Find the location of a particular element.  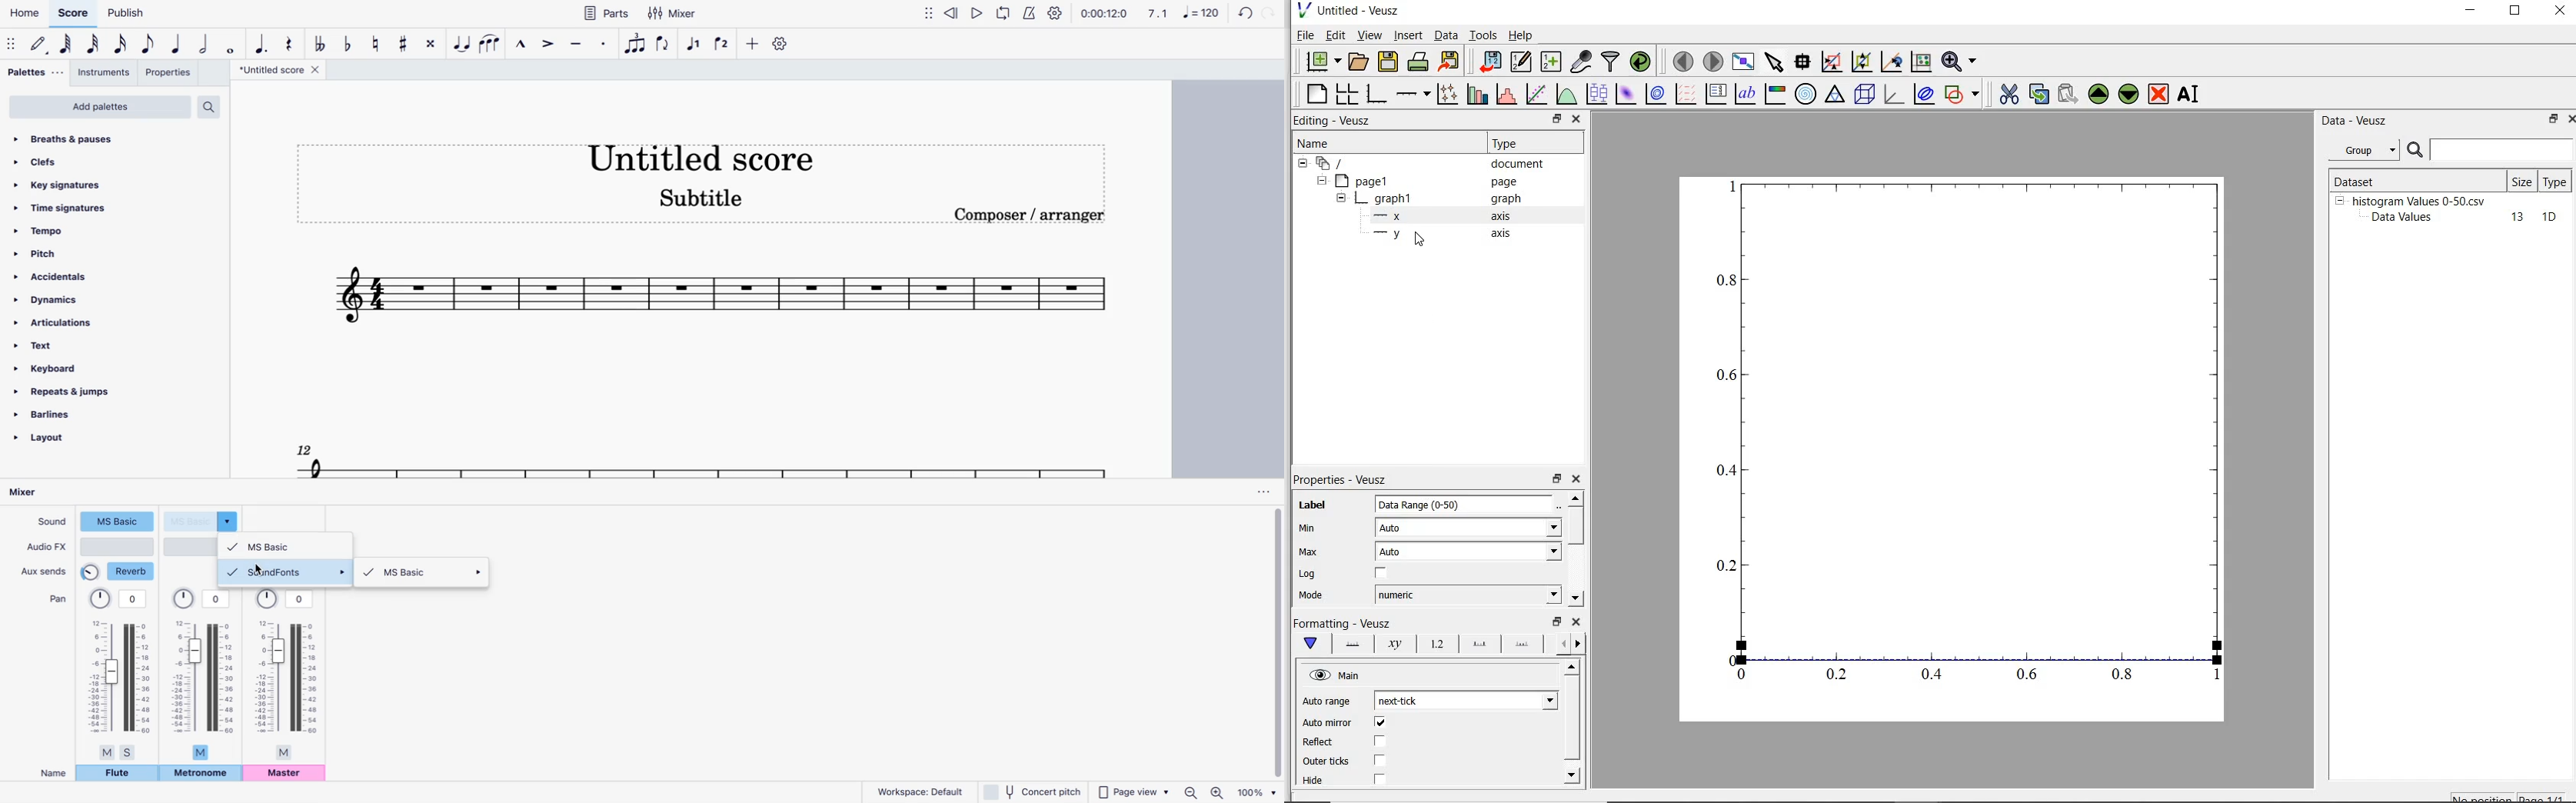

restore down is located at coordinates (1556, 119).